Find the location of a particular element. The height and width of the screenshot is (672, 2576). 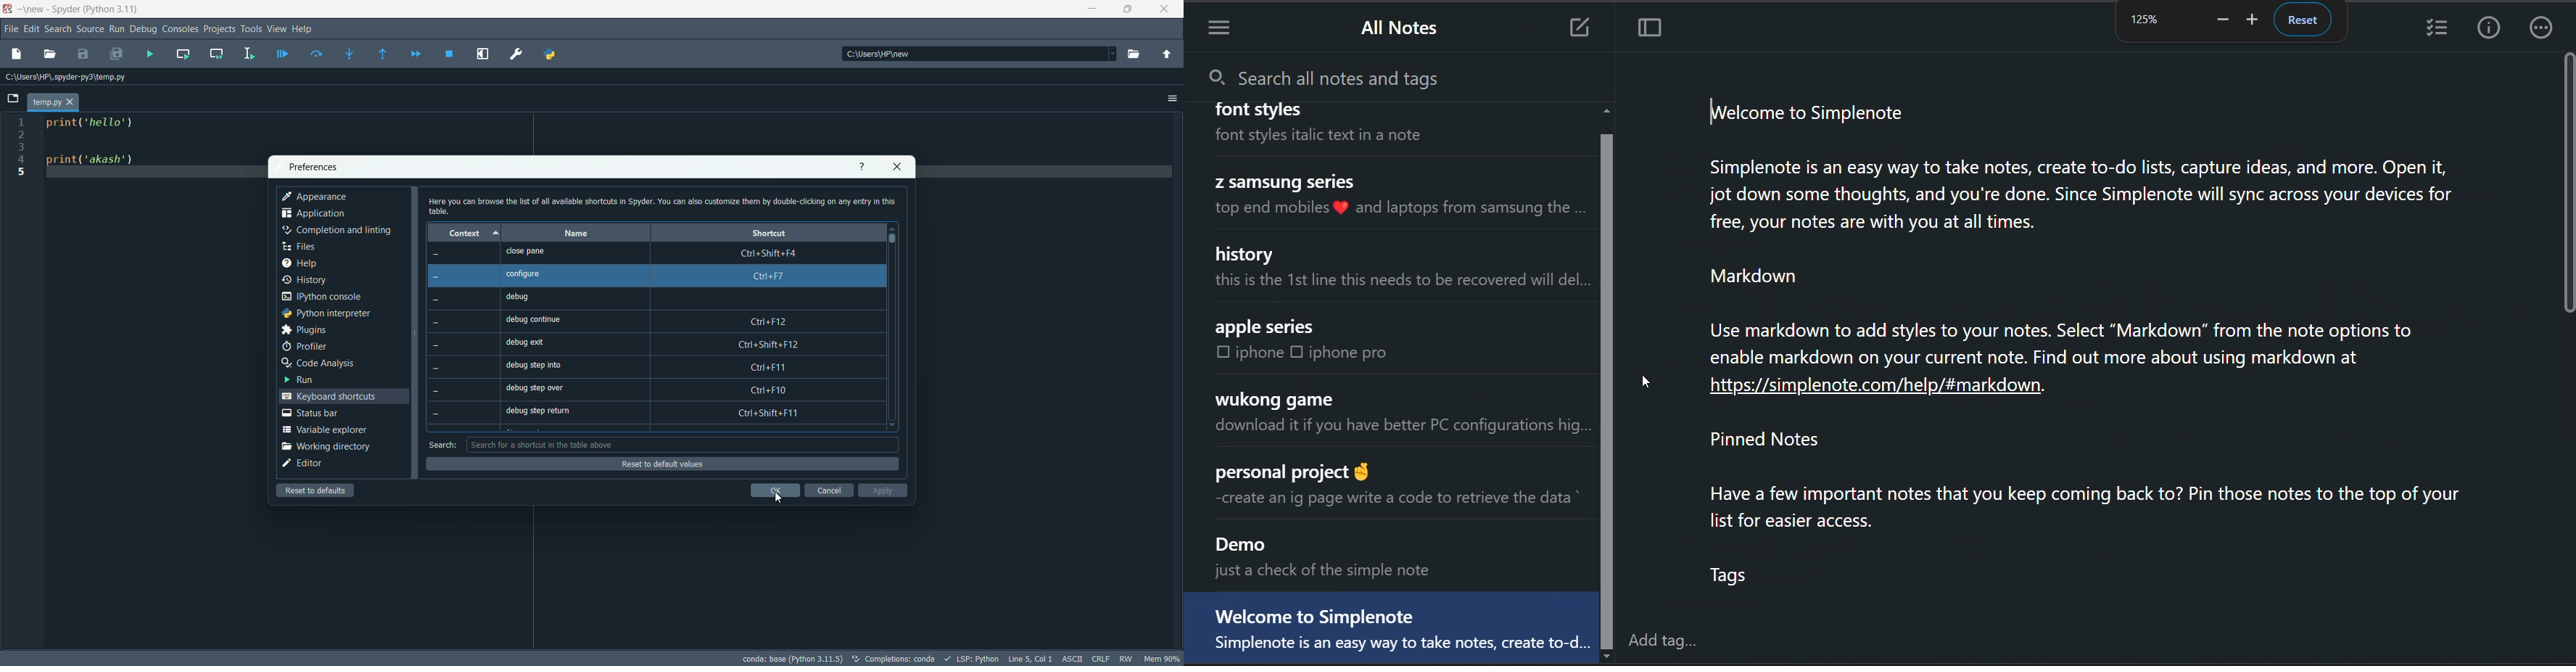

get help is located at coordinates (862, 167).